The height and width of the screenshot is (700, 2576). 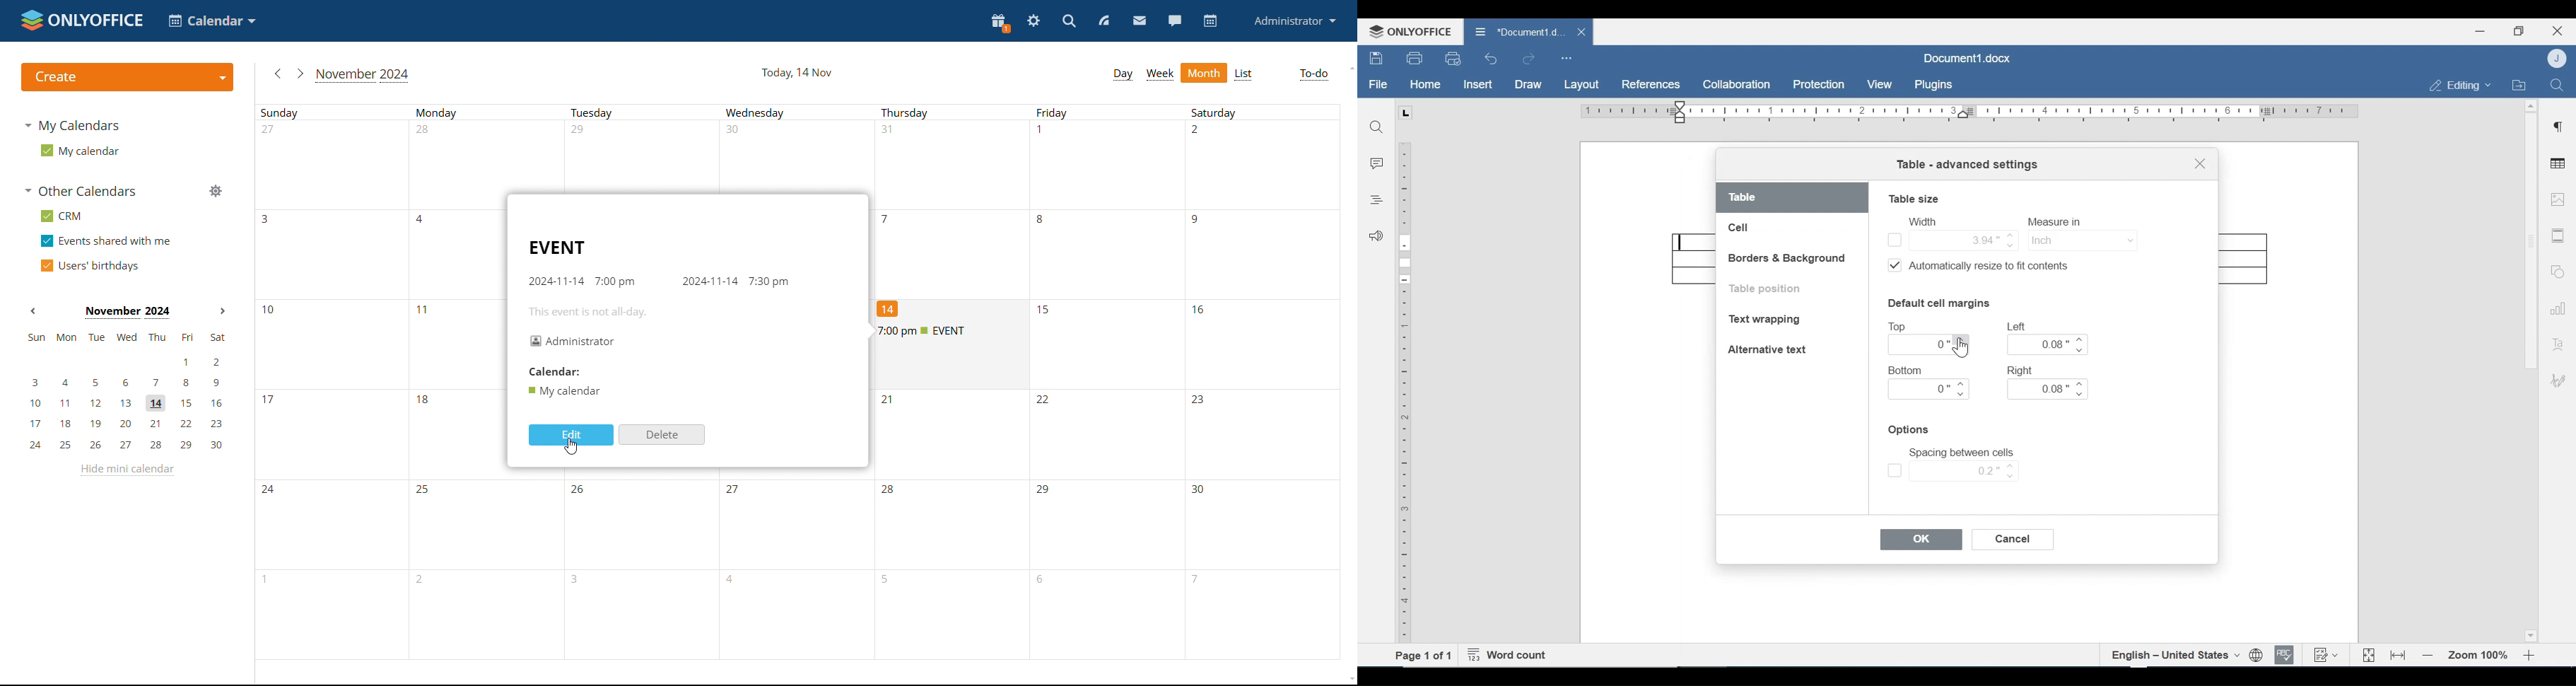 I want to click on Scroll up, so click(x=2531, y=106).